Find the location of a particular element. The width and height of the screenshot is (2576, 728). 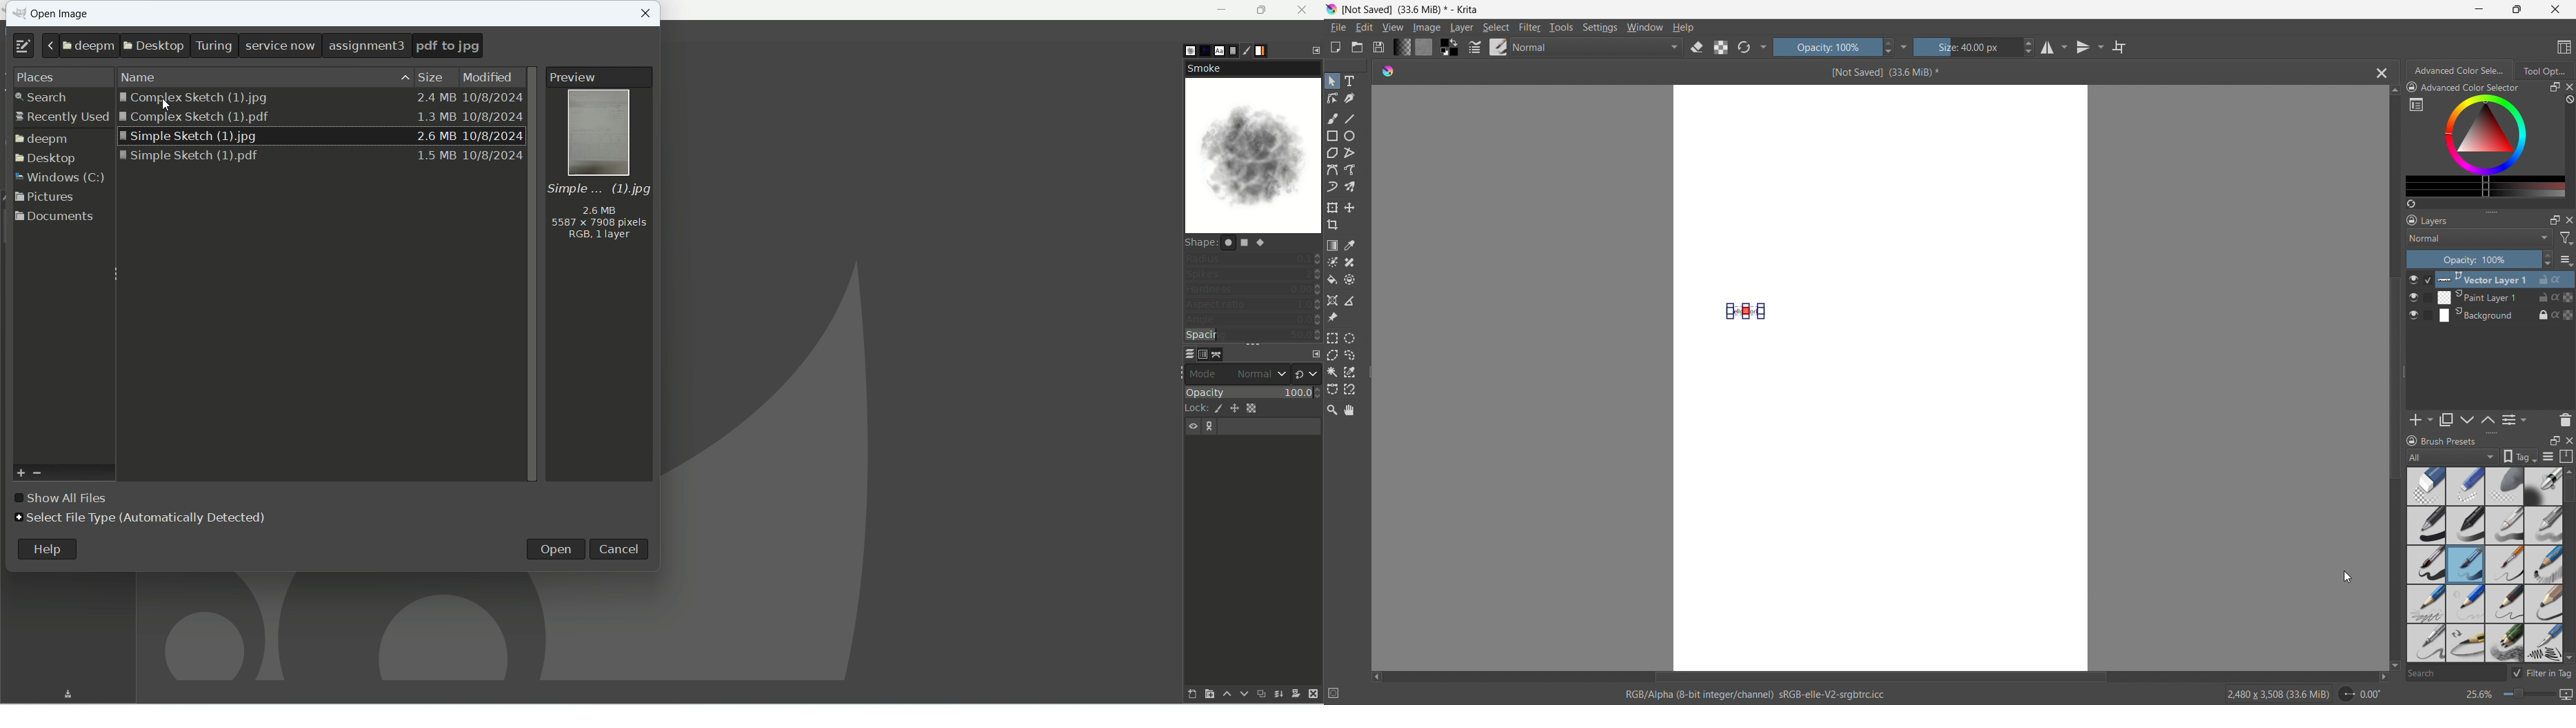

create a new layer is located at coordinates (1208, 695).